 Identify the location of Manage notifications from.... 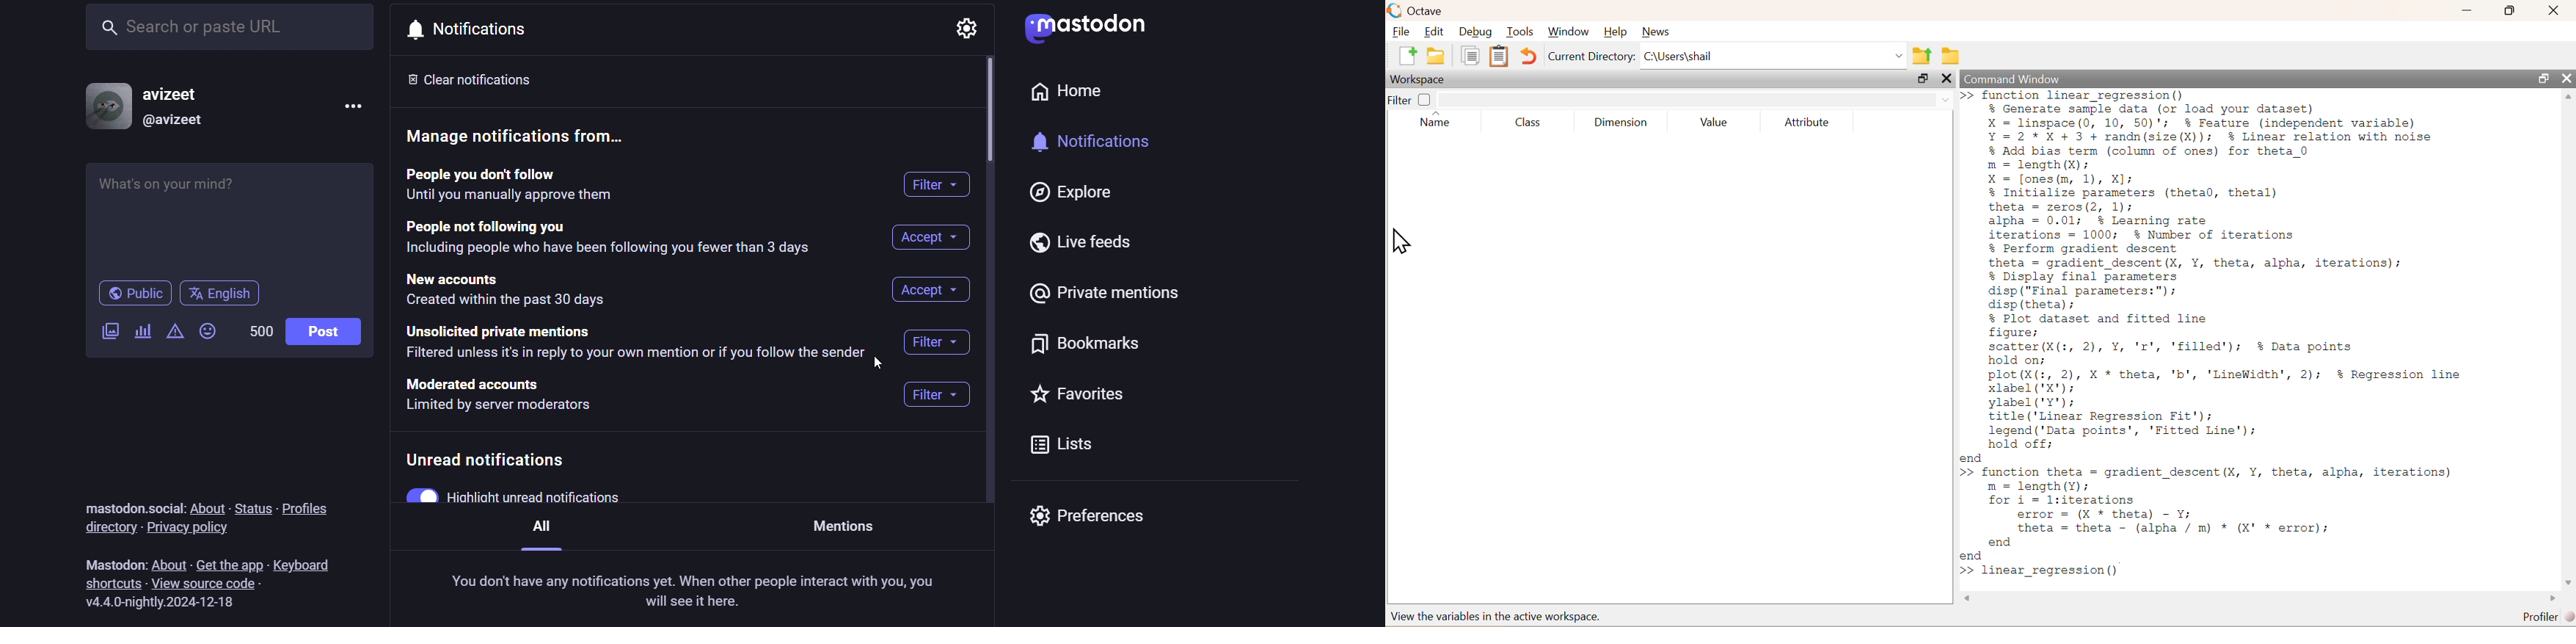
(516, 135).